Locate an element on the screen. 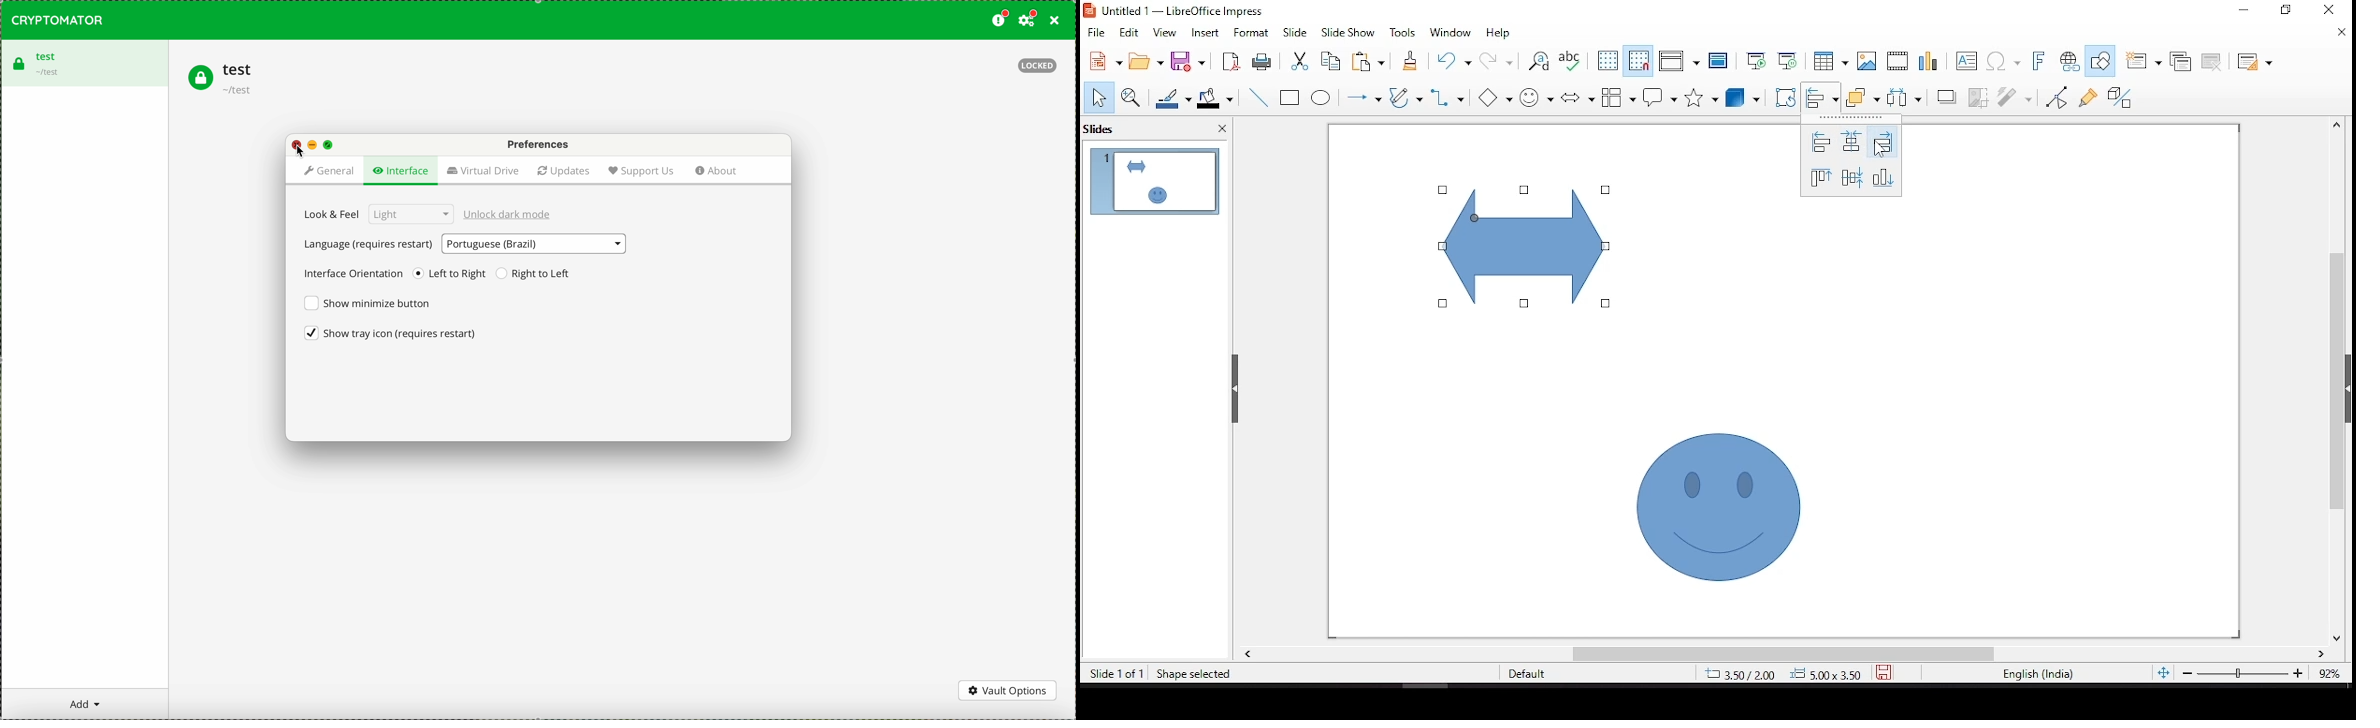 This screenshot has width=2380, height=728. slide 1 of 1 is located at coordinates (1117, 673).